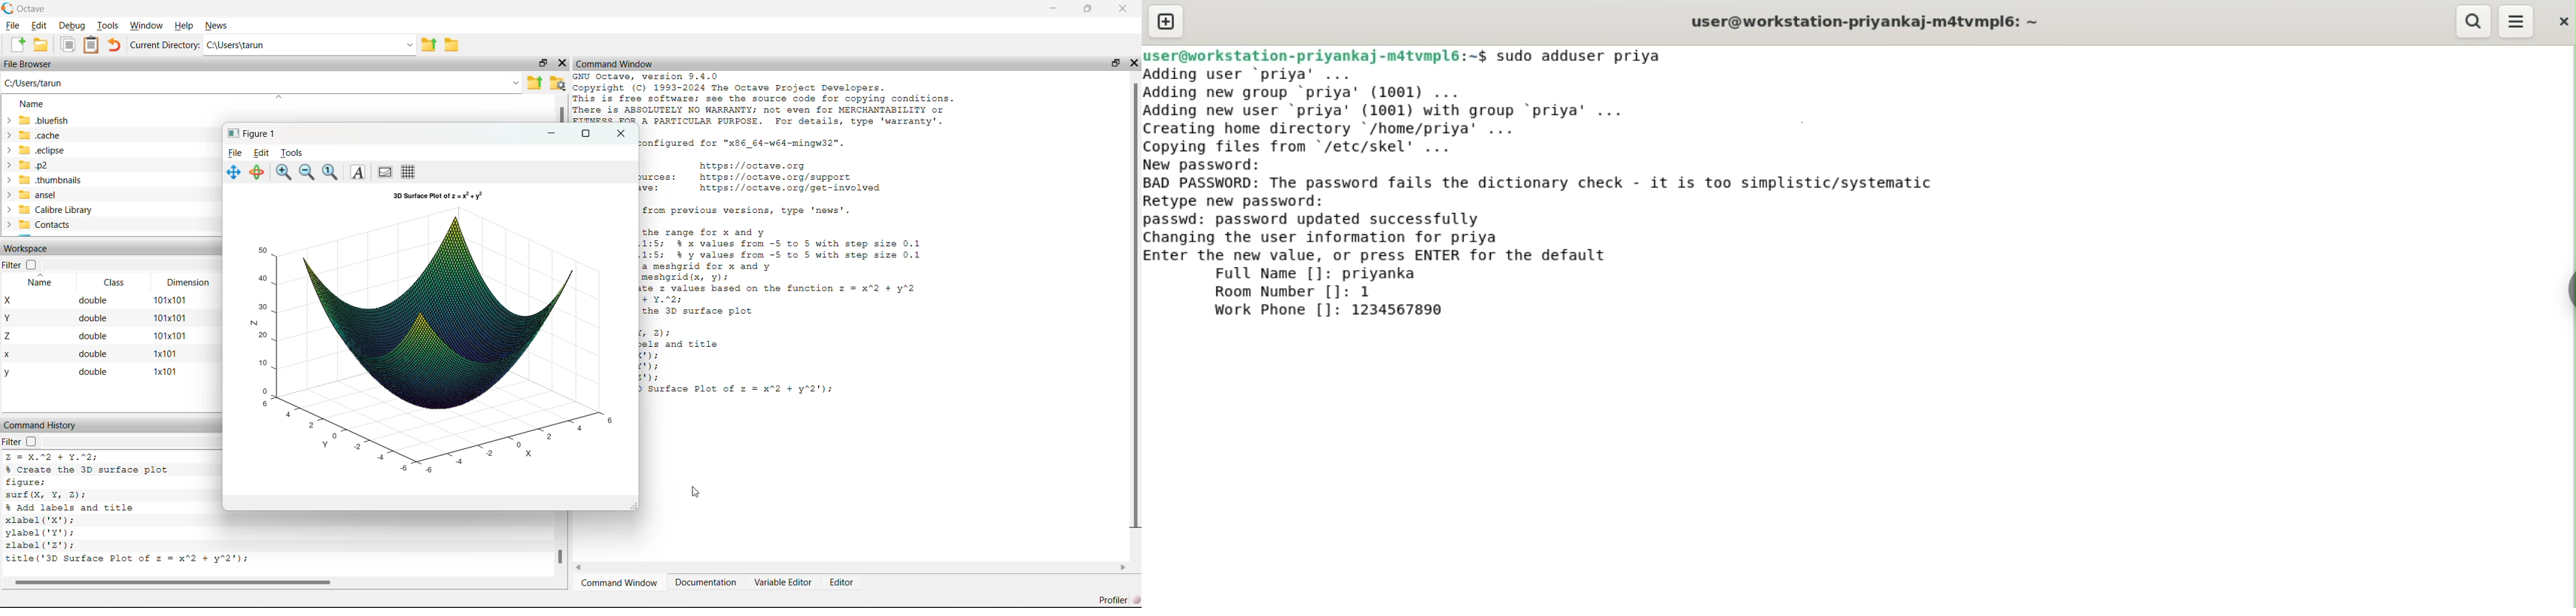 The width and height of the screenshot is (2576, 616). I want to click on ylabel('Y');, so click(42, 533).